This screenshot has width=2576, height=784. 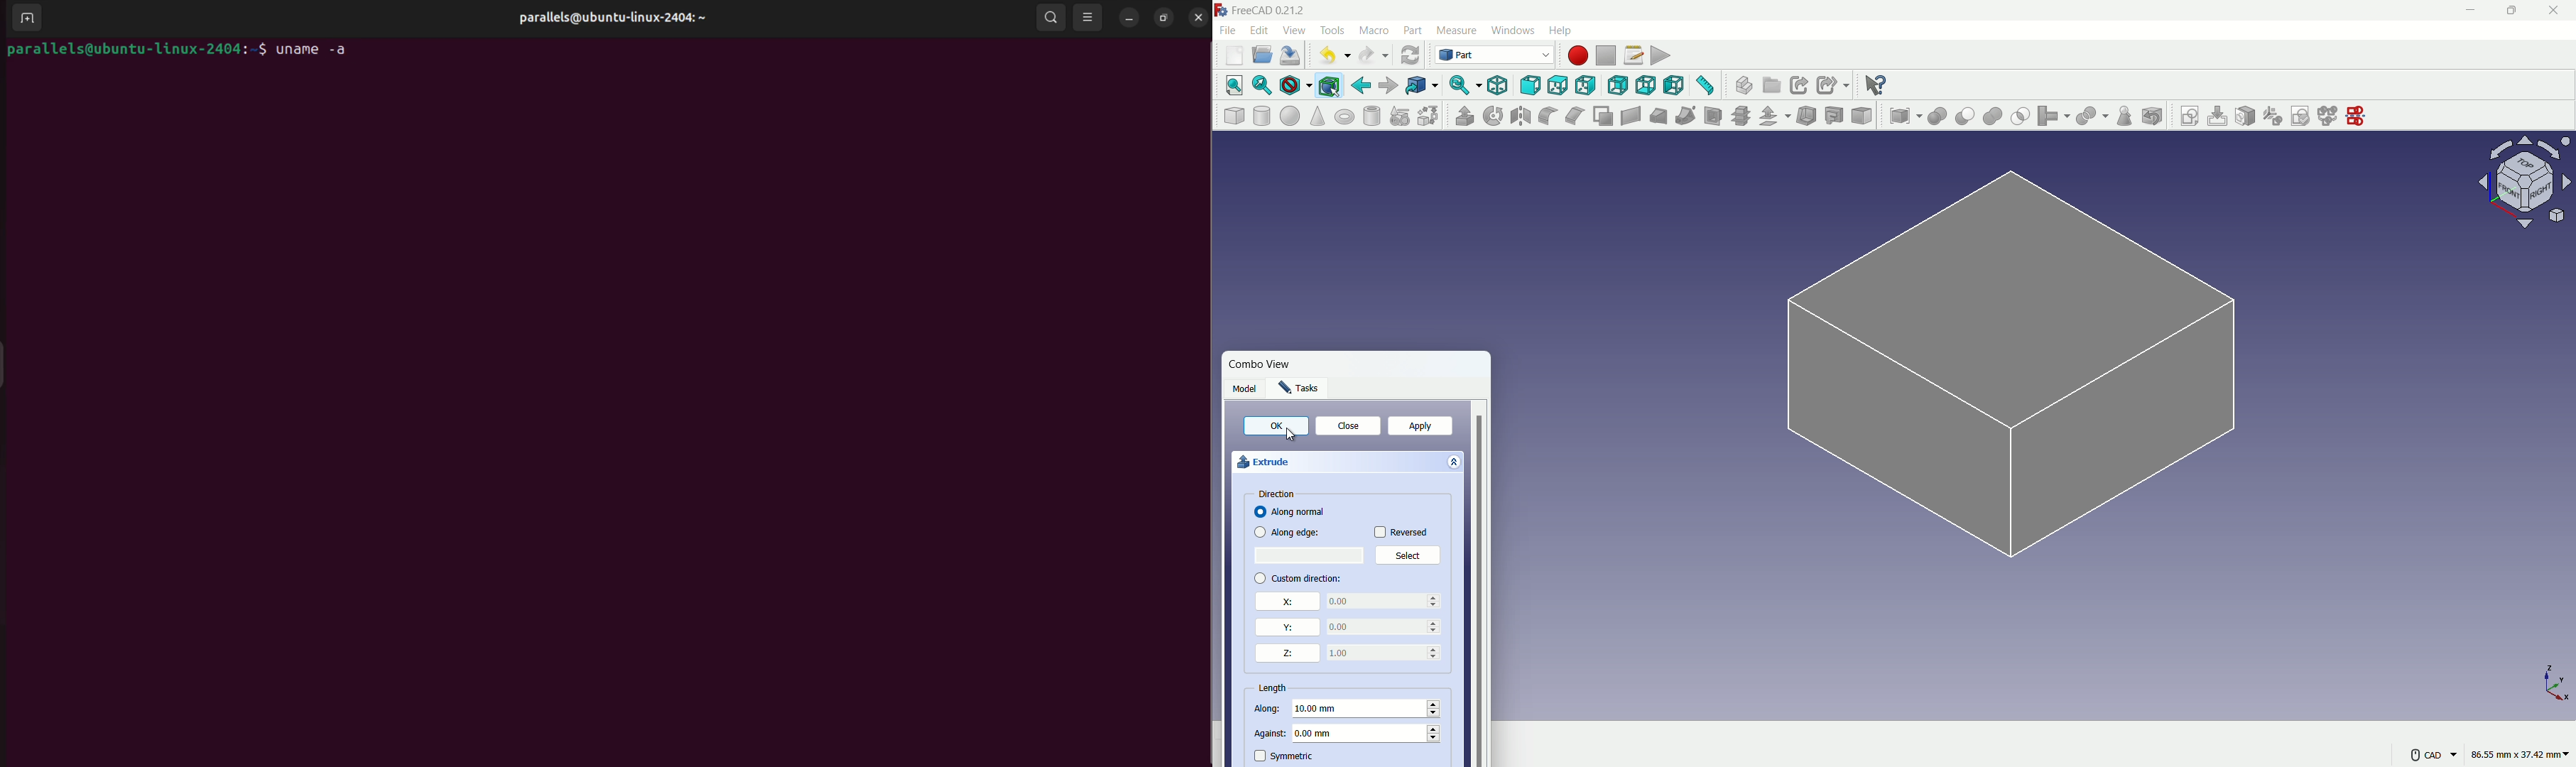 I want to click on bottom view, so click(x=1646, y=85).